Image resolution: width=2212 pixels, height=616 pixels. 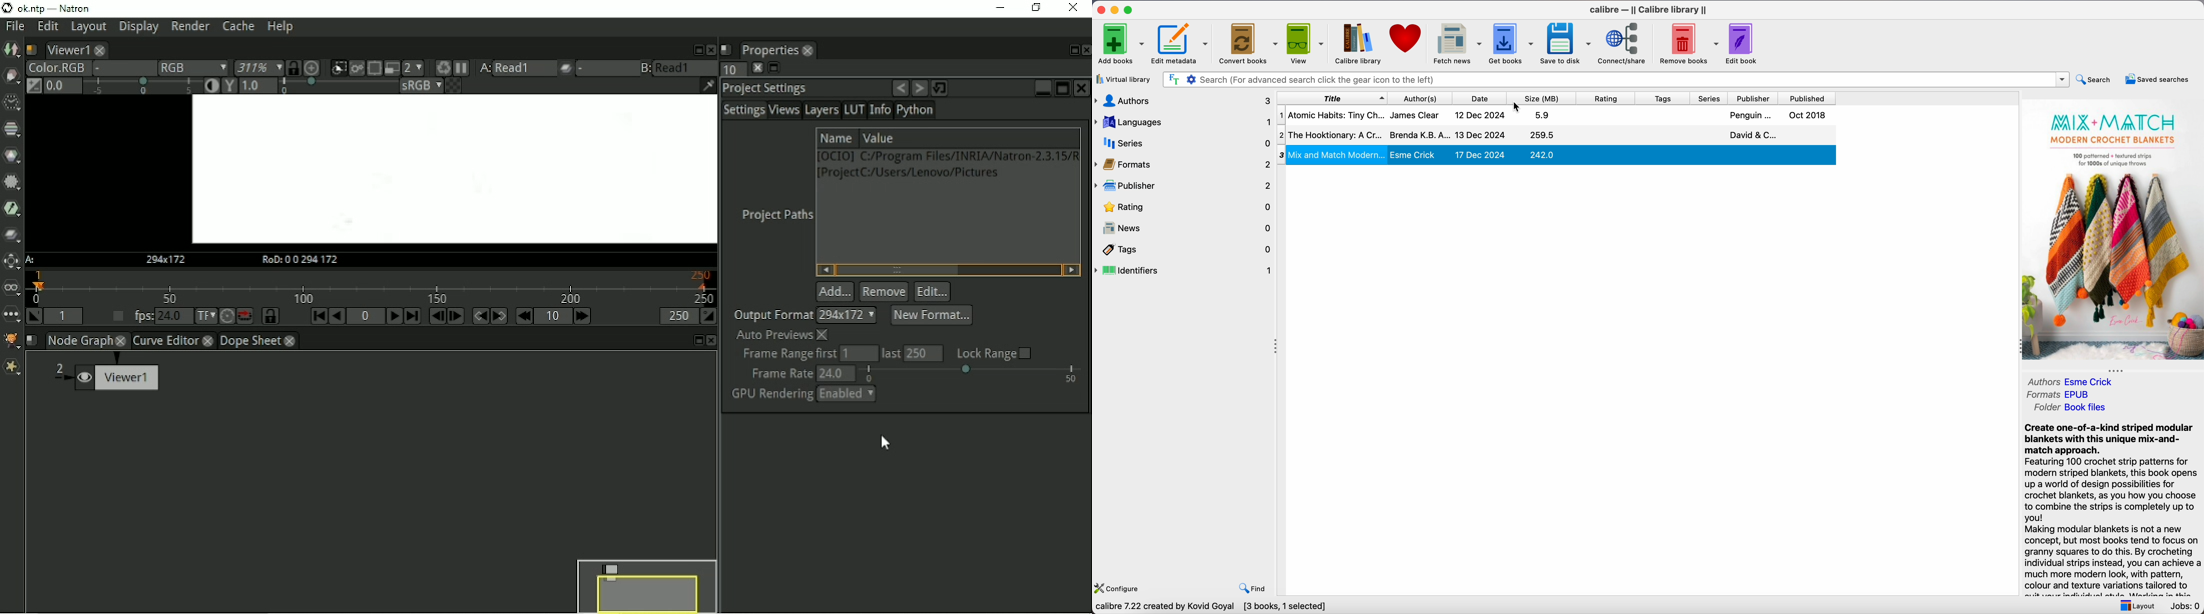 I want to click on virtual library, so click(x=1125, y=79).